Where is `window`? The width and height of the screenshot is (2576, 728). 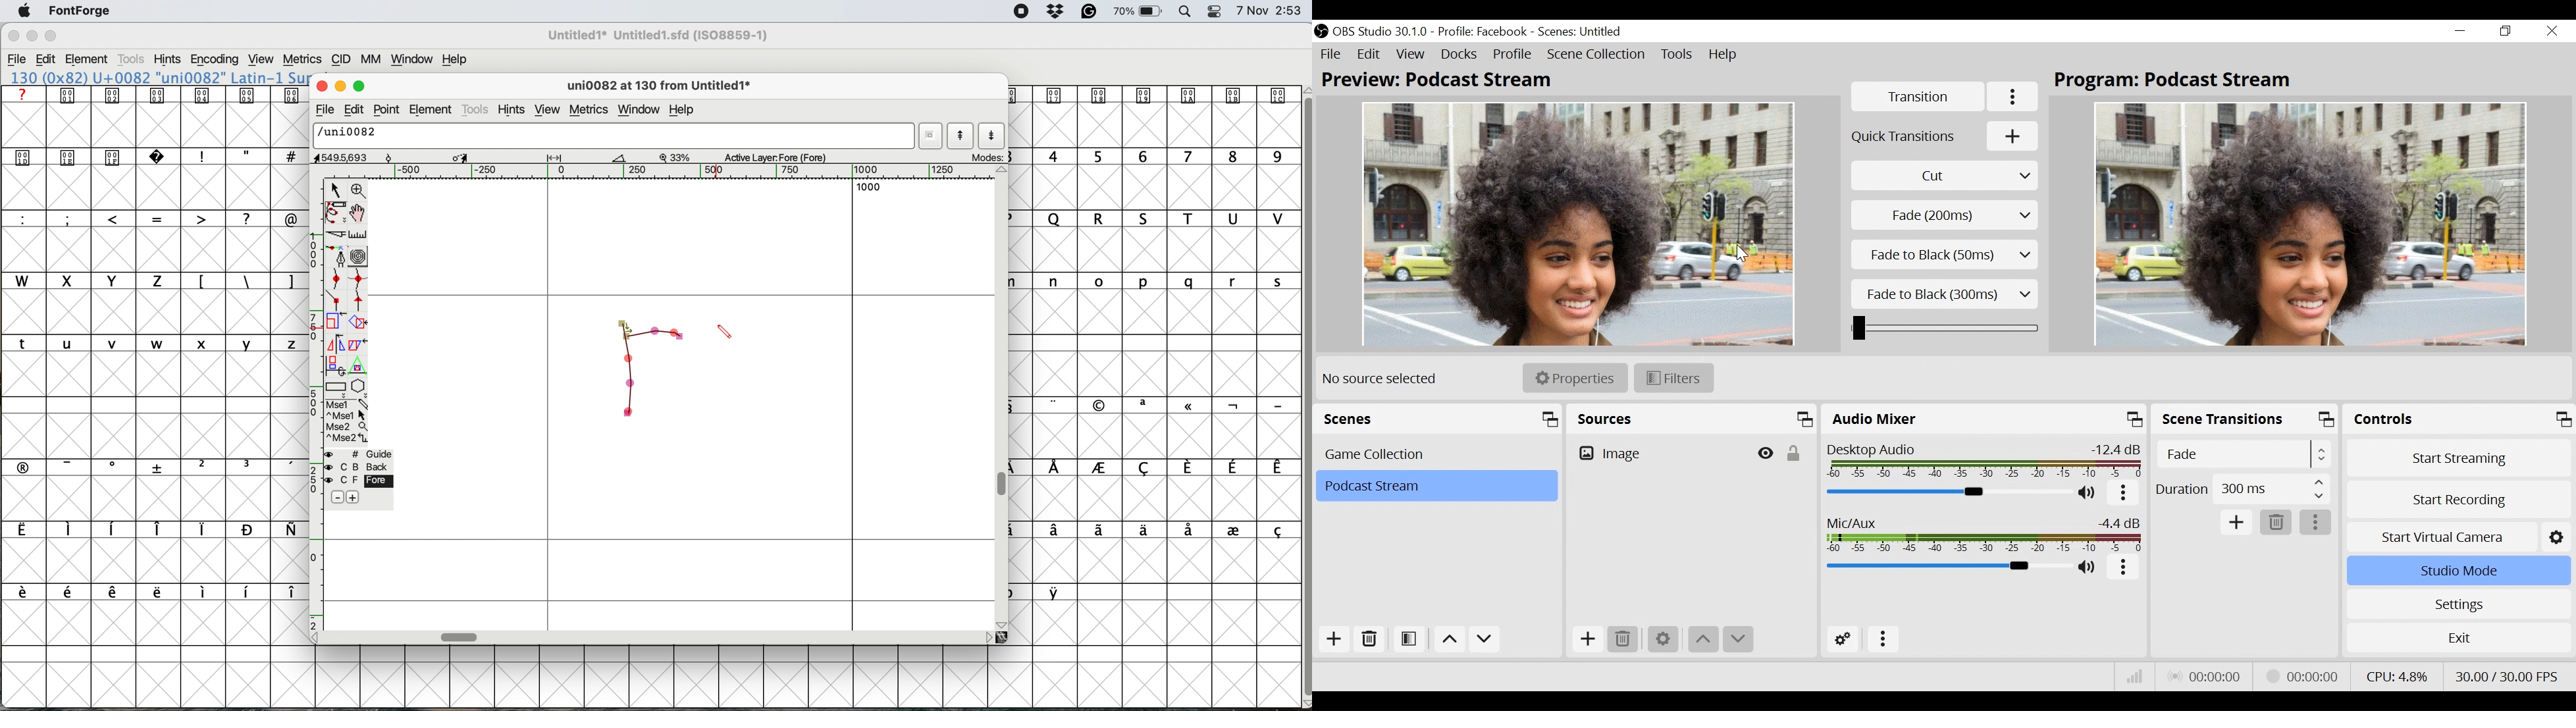
window is located at coordinates (415, 60).